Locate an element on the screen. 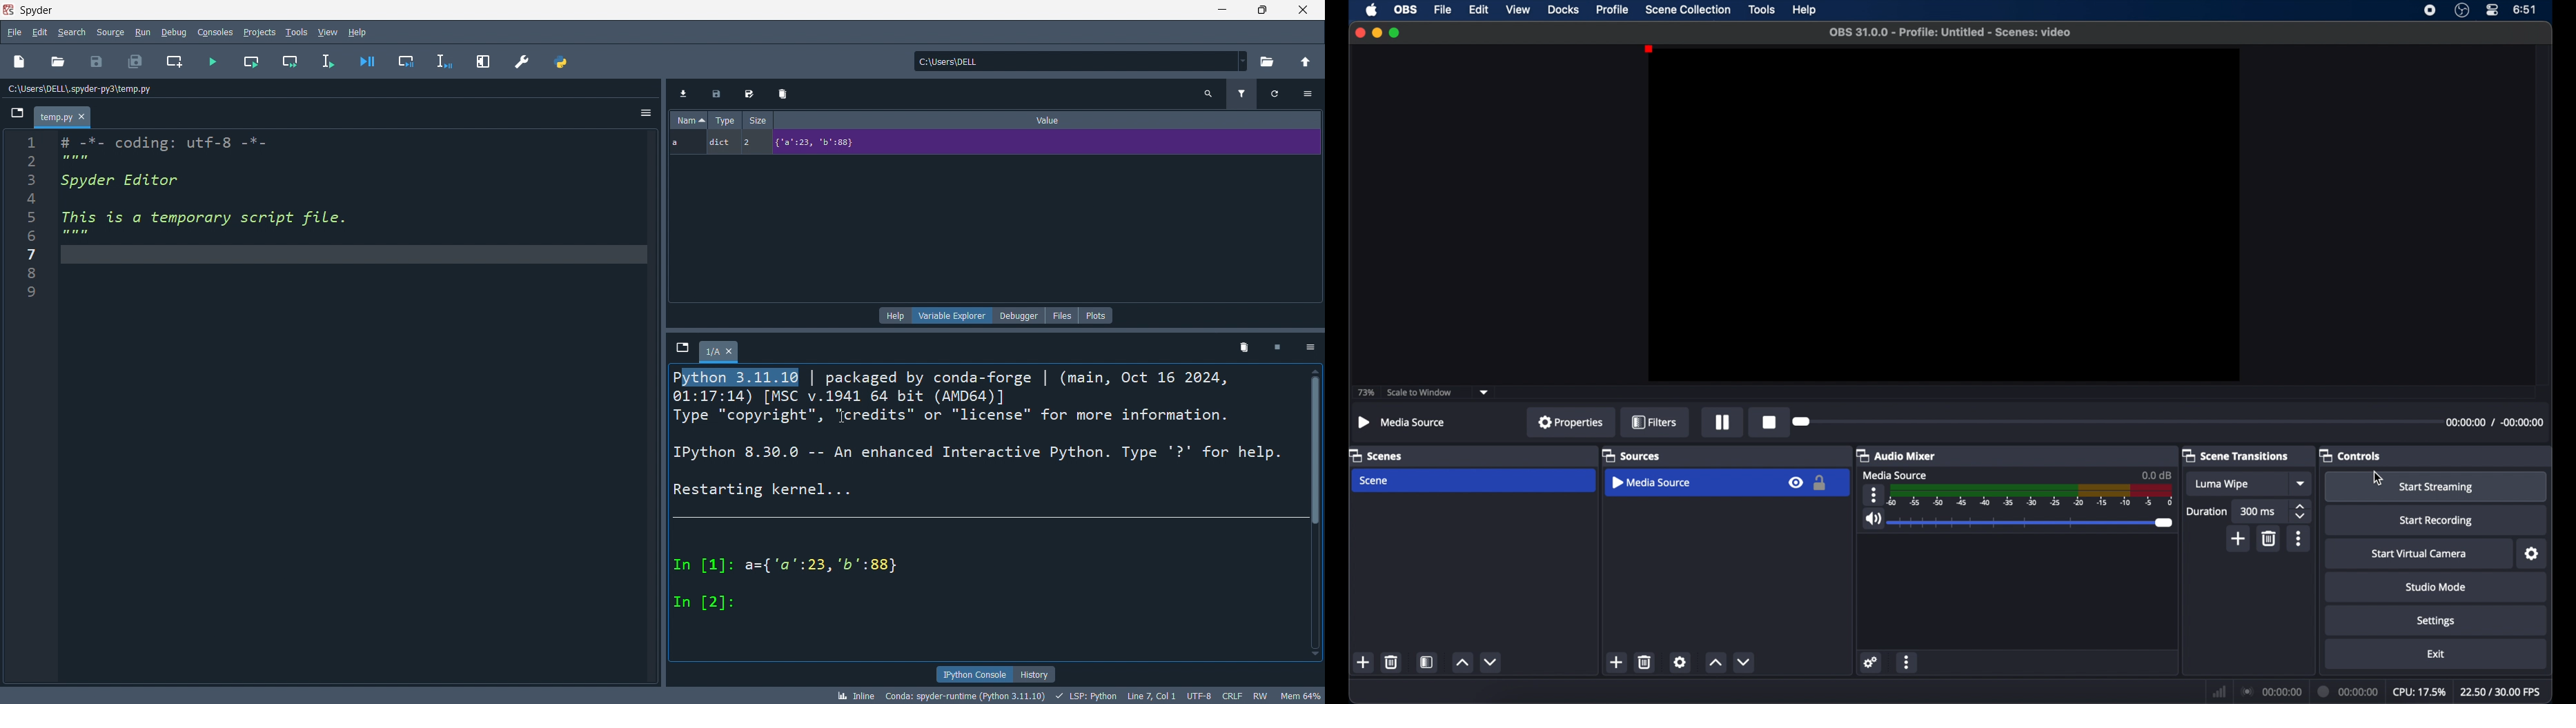  file is located at coordinates (1443, 10).